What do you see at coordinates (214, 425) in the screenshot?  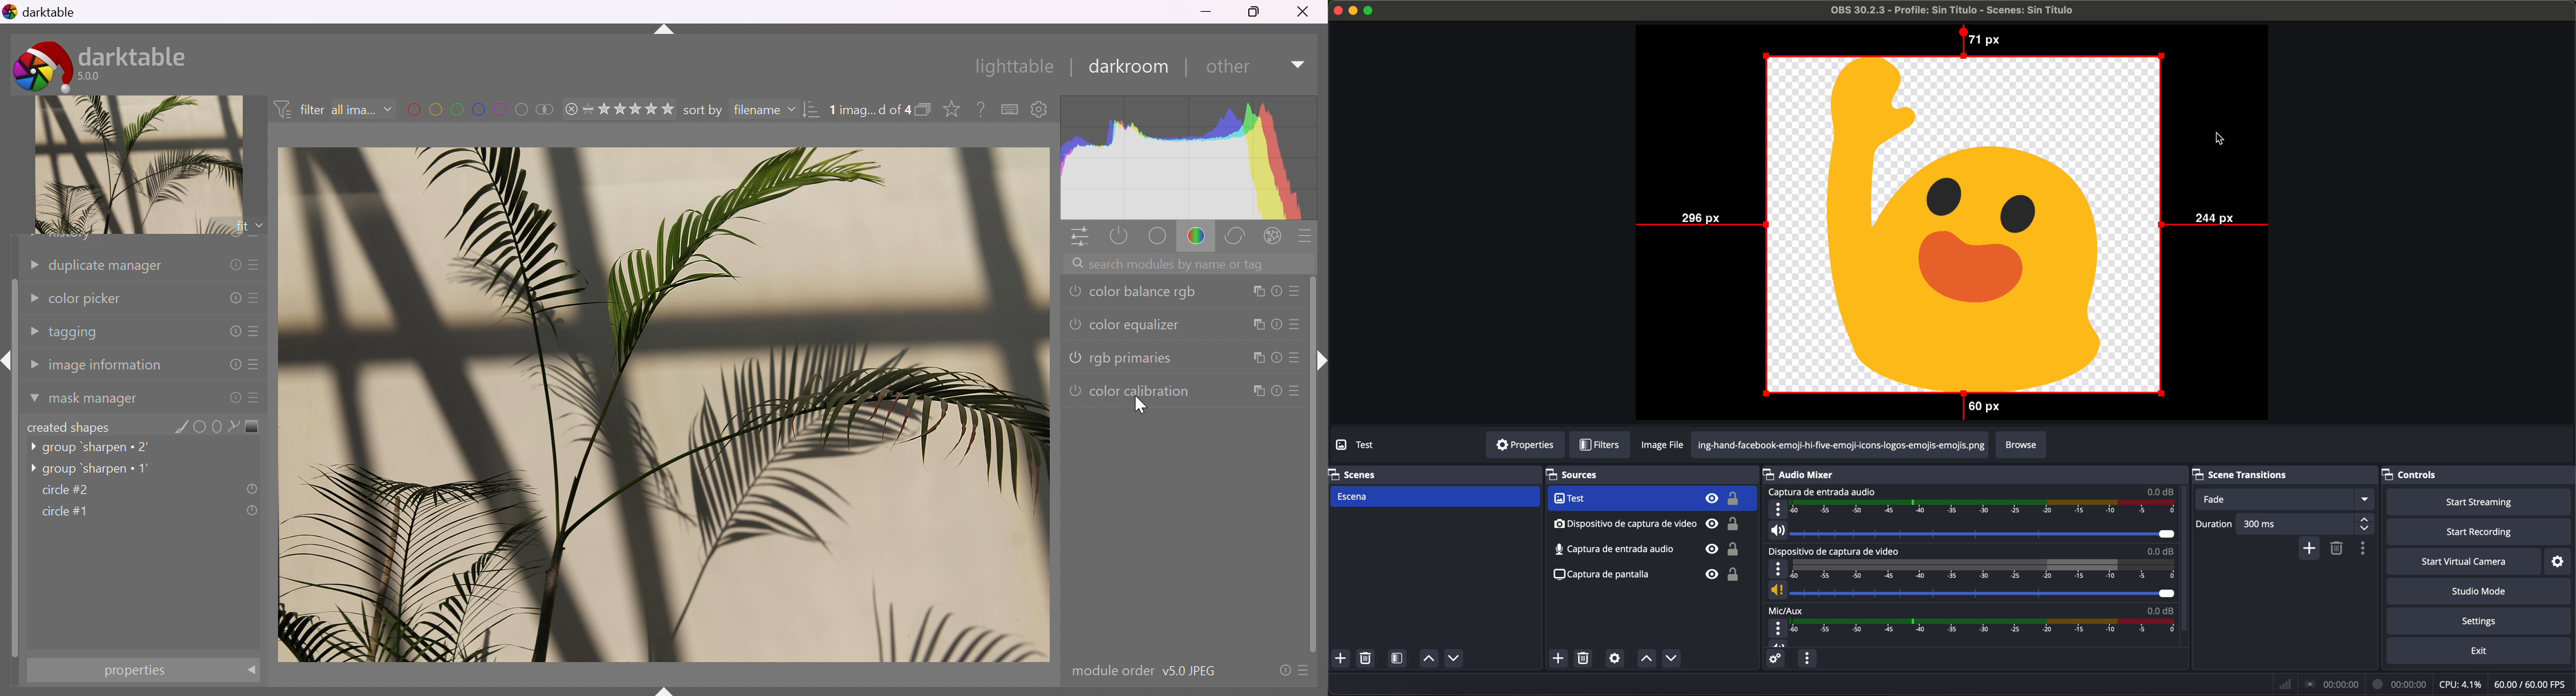 I see `add ellipse` at bounding box center [214, 425].